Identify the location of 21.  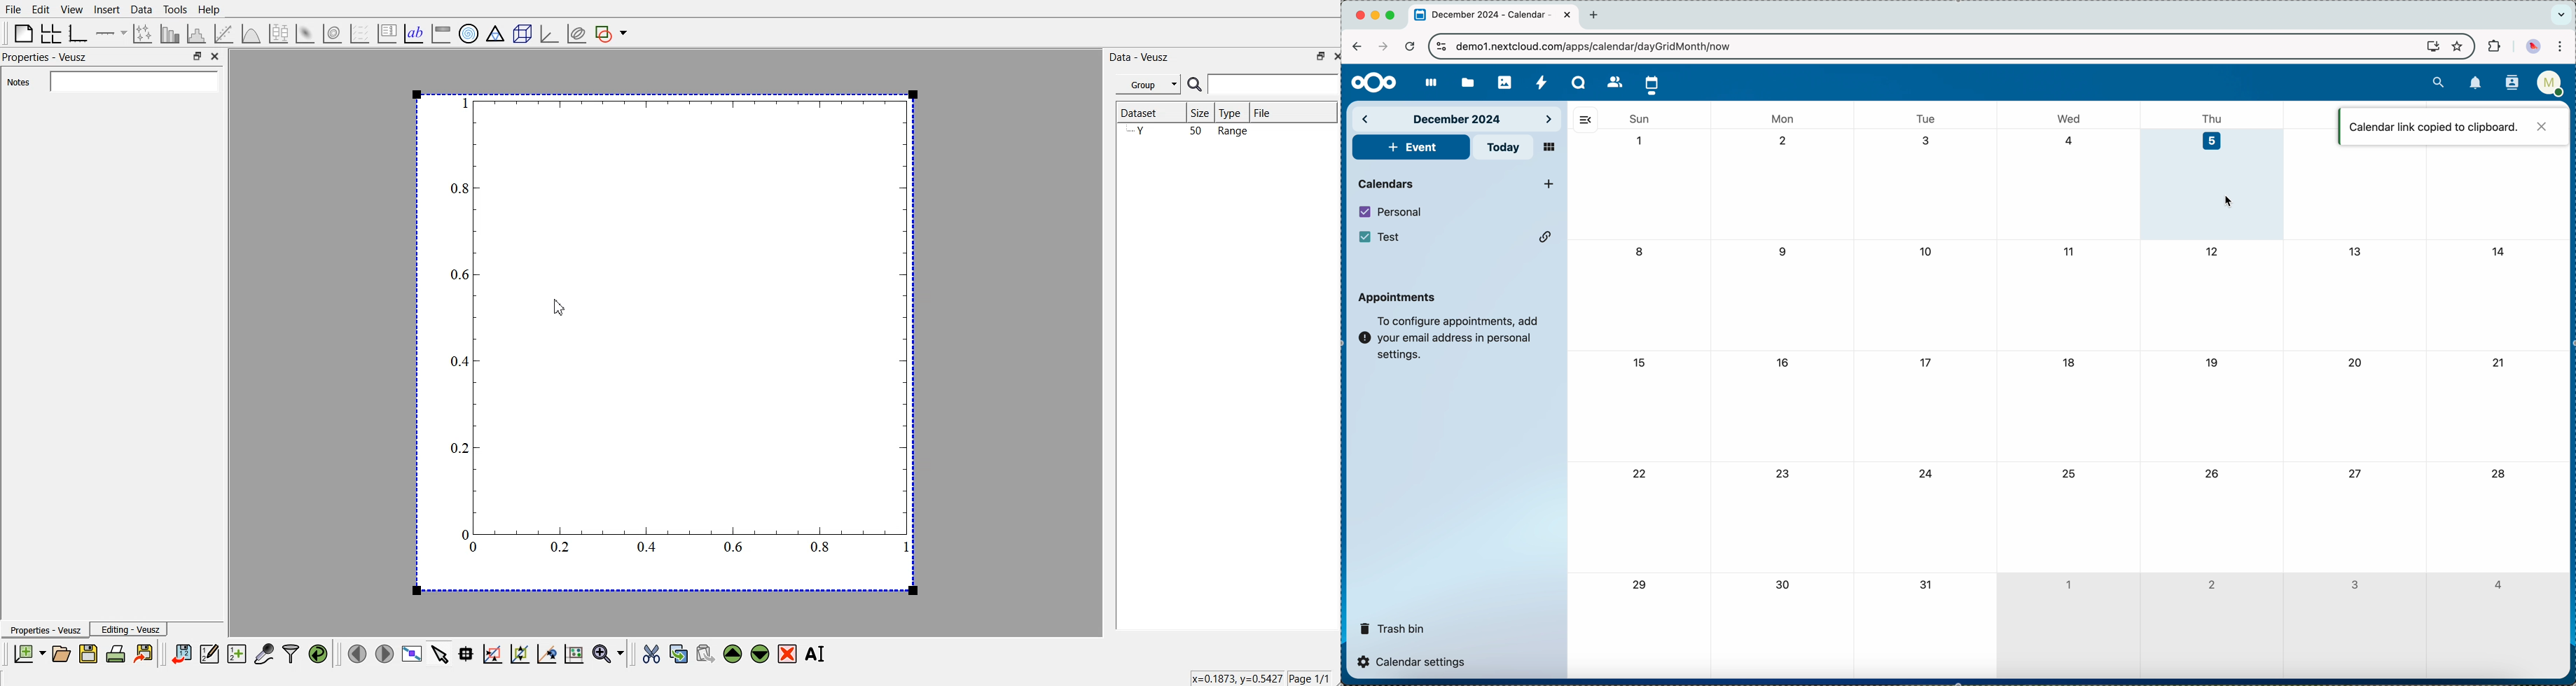
(2498, 362).